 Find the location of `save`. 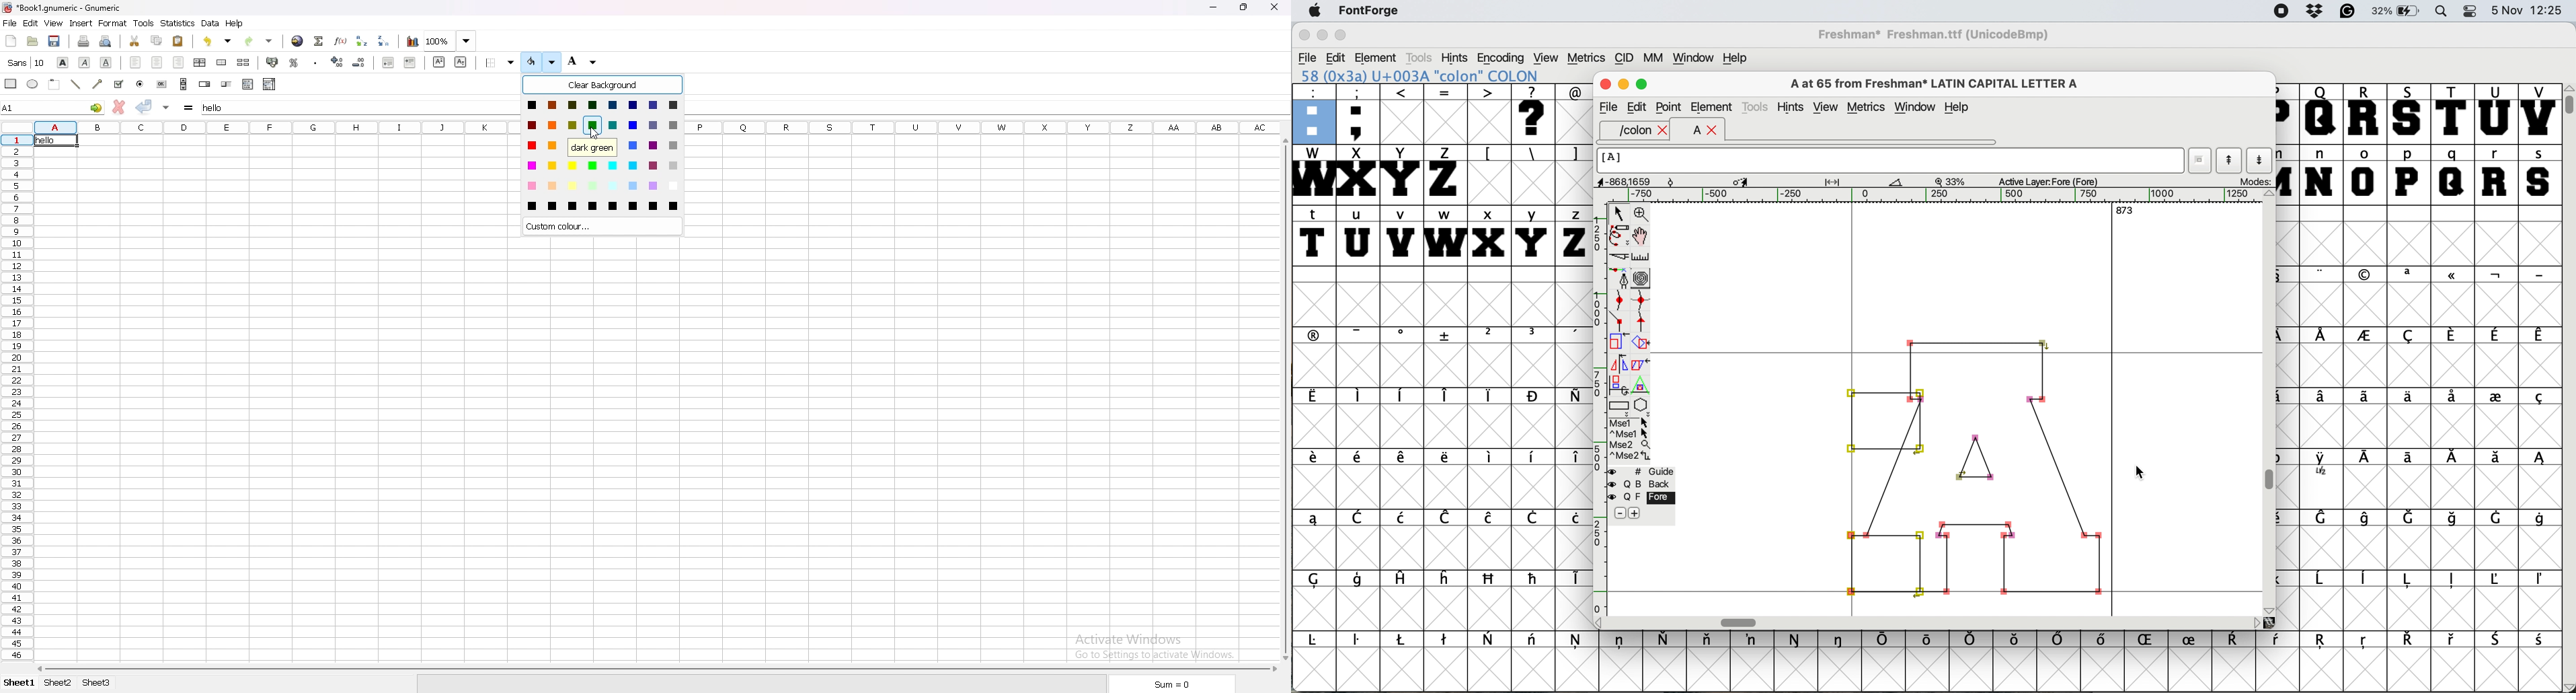

save is located at coordinates (54, 41).